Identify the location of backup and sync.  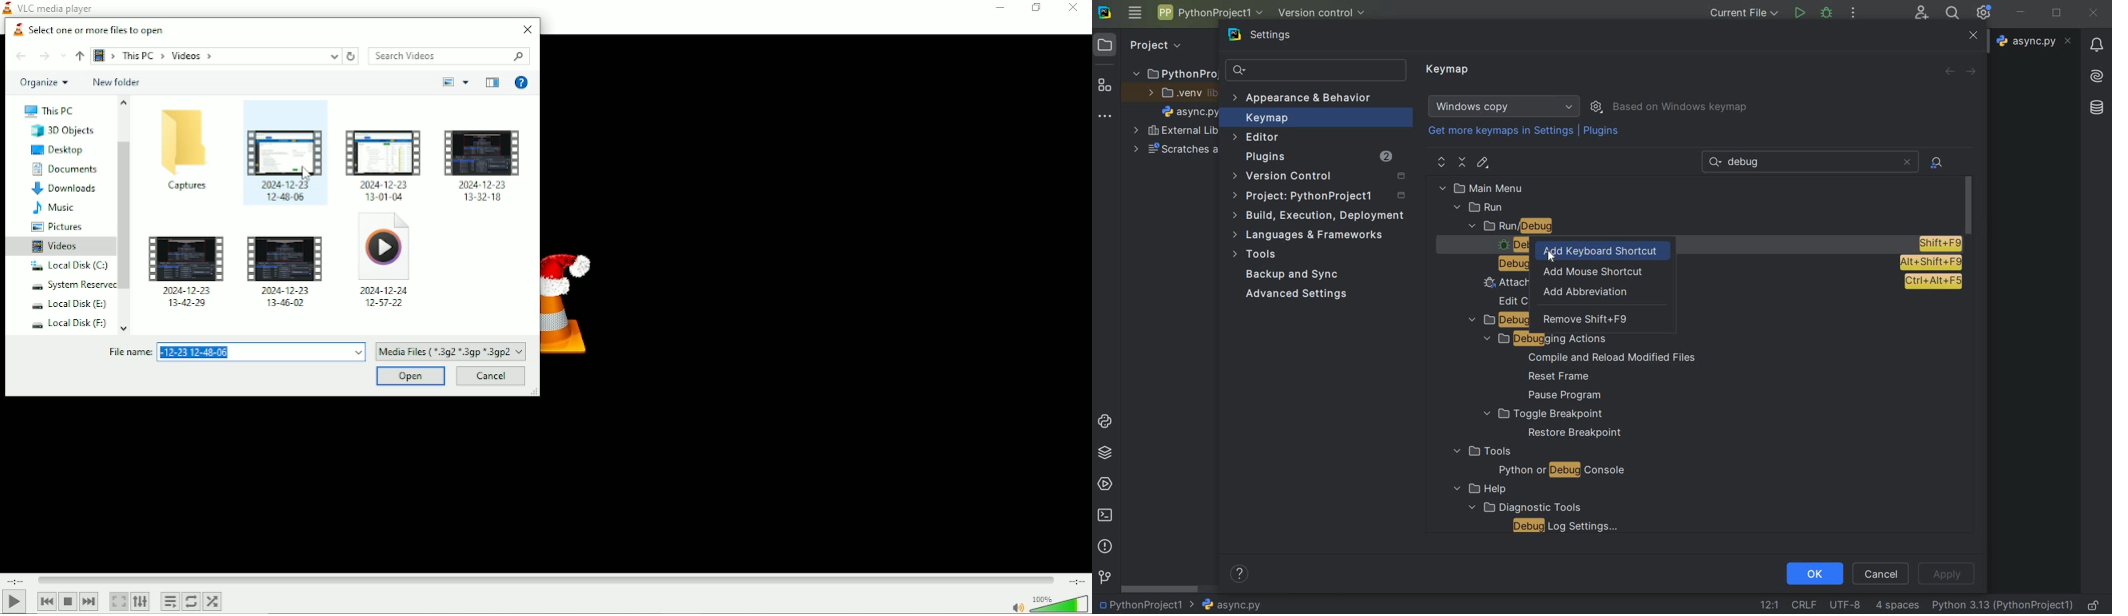
(1293, 276).